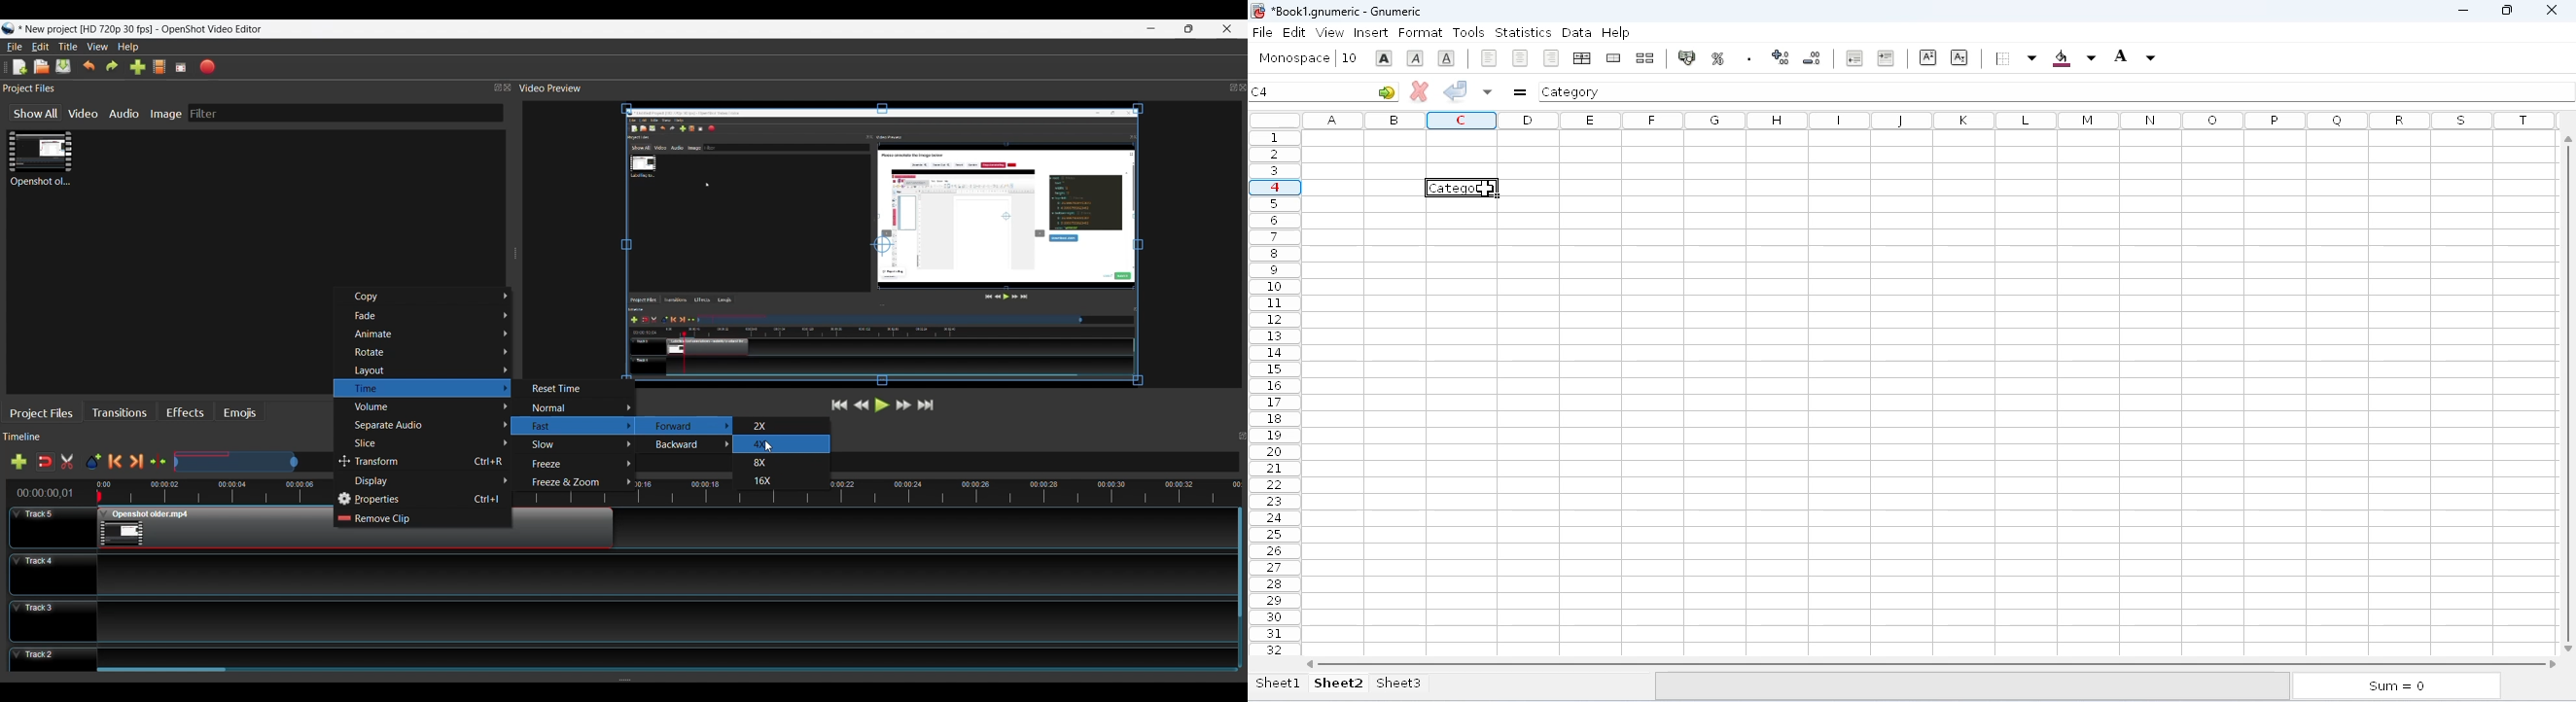  What do you see at coordinates (1279, 683) in the screenshot?
I see `sheet1` at bounding box center [1279, 683].